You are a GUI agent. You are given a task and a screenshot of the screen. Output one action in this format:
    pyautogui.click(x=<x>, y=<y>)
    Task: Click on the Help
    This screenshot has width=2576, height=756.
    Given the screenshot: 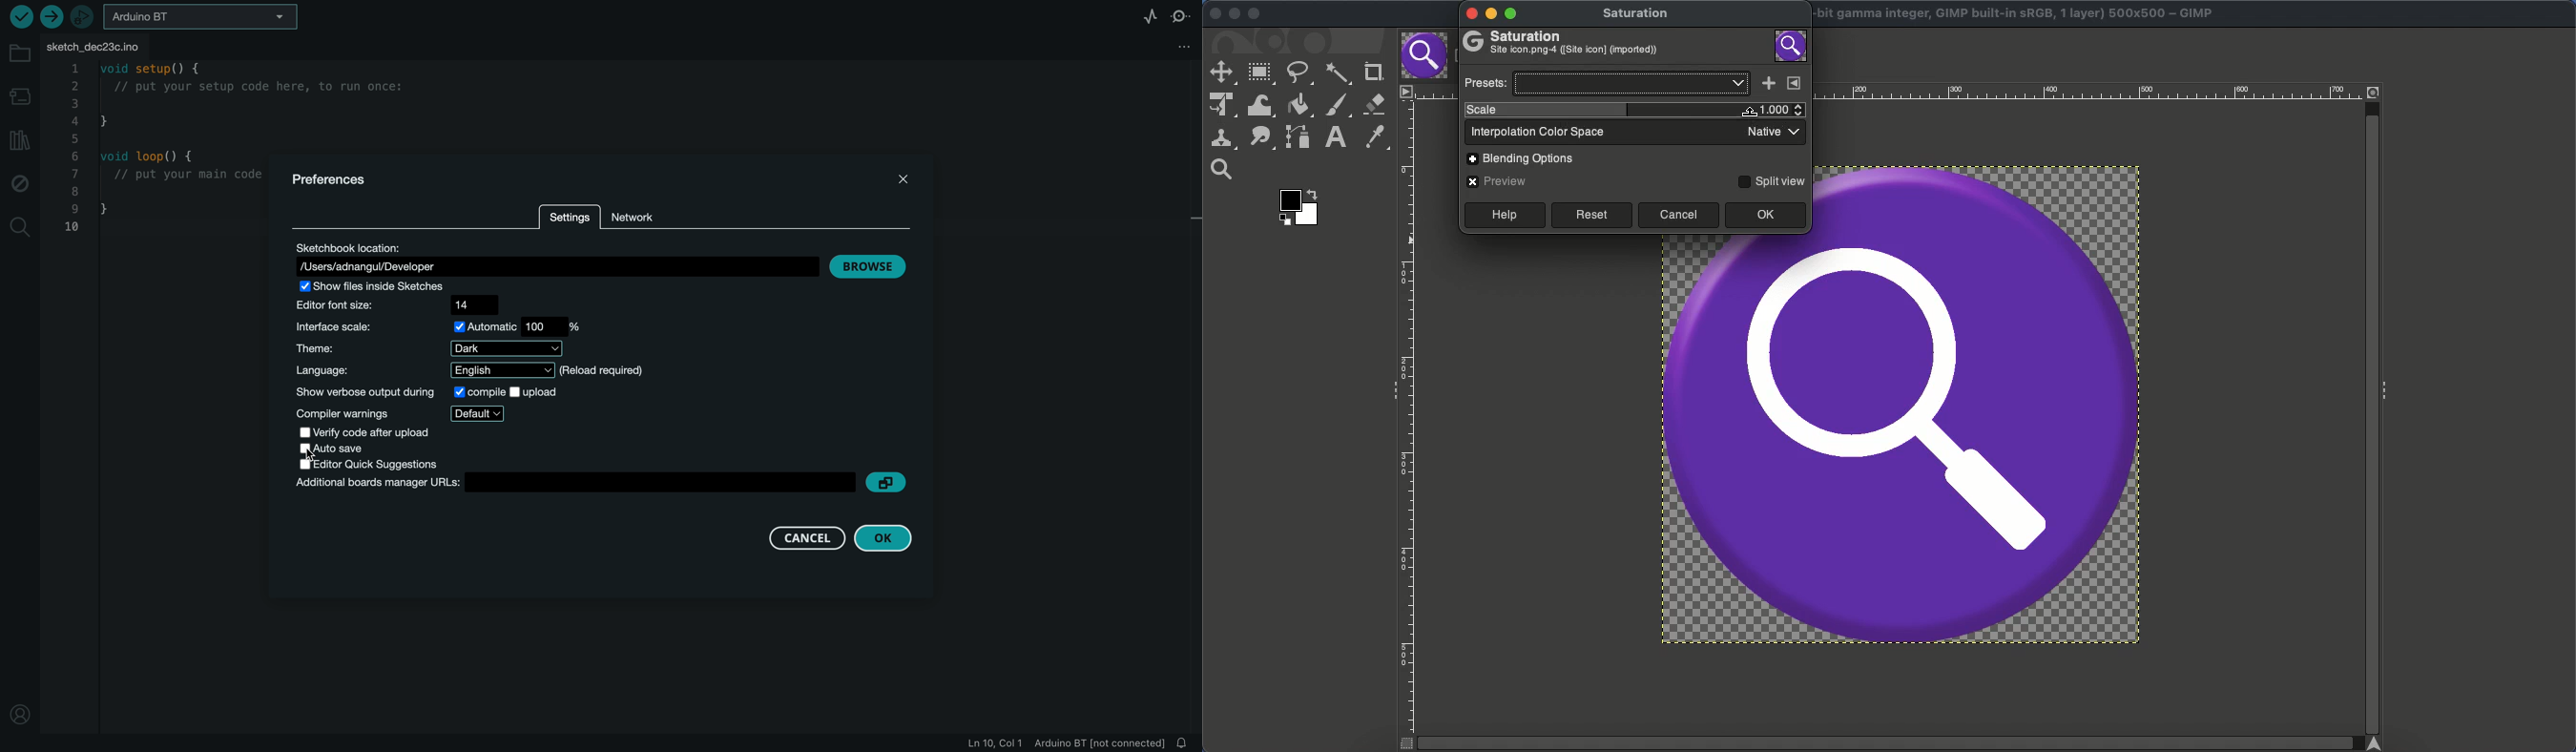 What is the action you would take?
    pyautogui.click(x=1503, y=215)
    